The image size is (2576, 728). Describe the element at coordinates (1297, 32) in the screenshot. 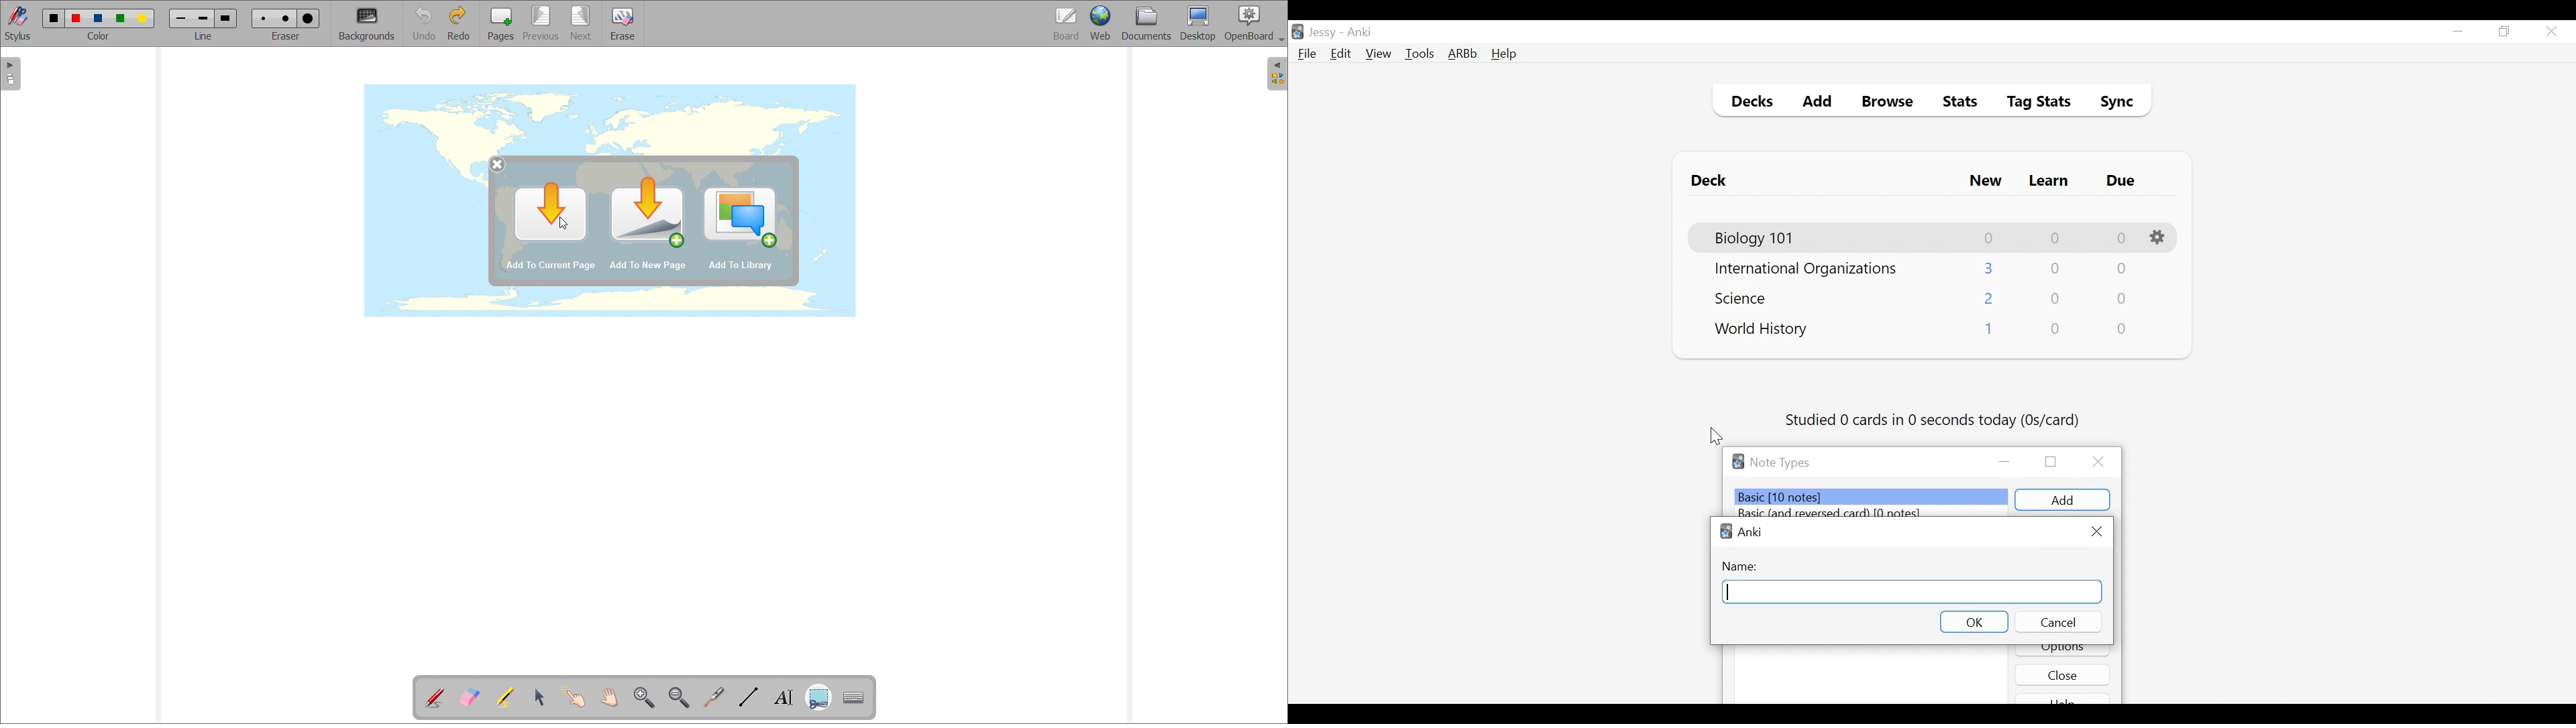

I see `Anki Desktop icon` at that location.